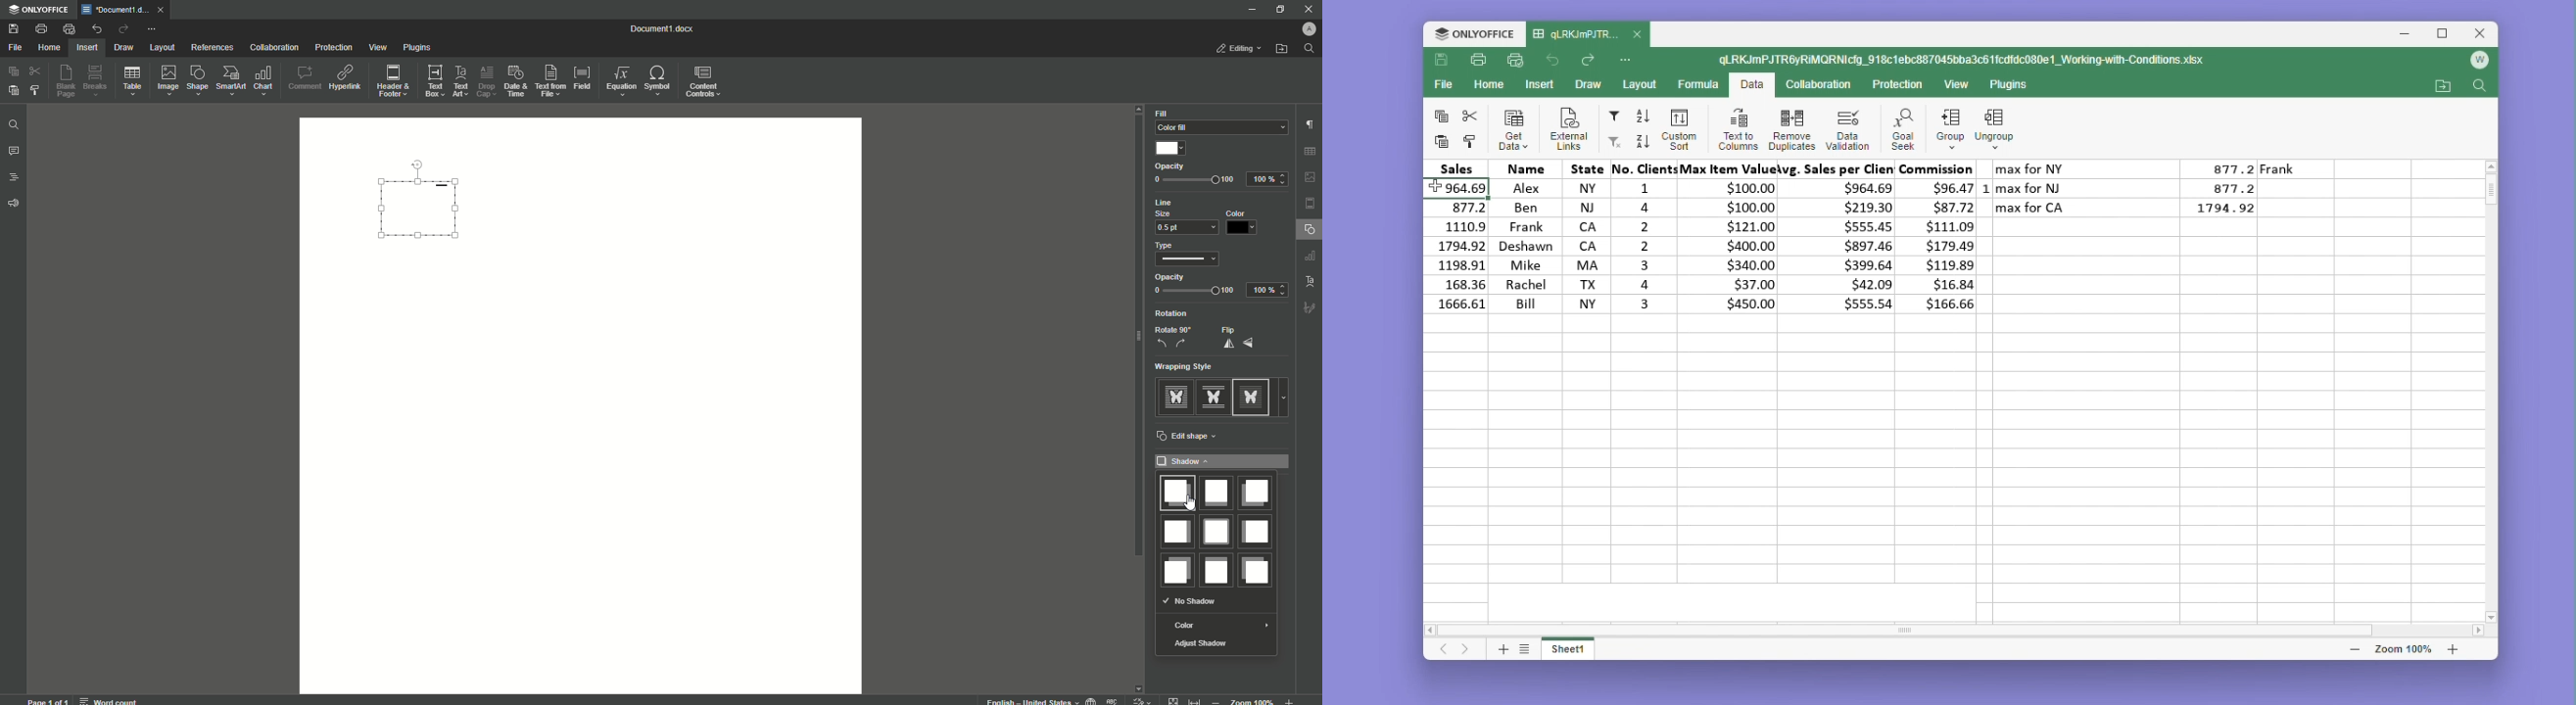  What do you see at coordinates (1219, 625) in the screenshot?
I see `Color` at bounding box center [1219, 625].